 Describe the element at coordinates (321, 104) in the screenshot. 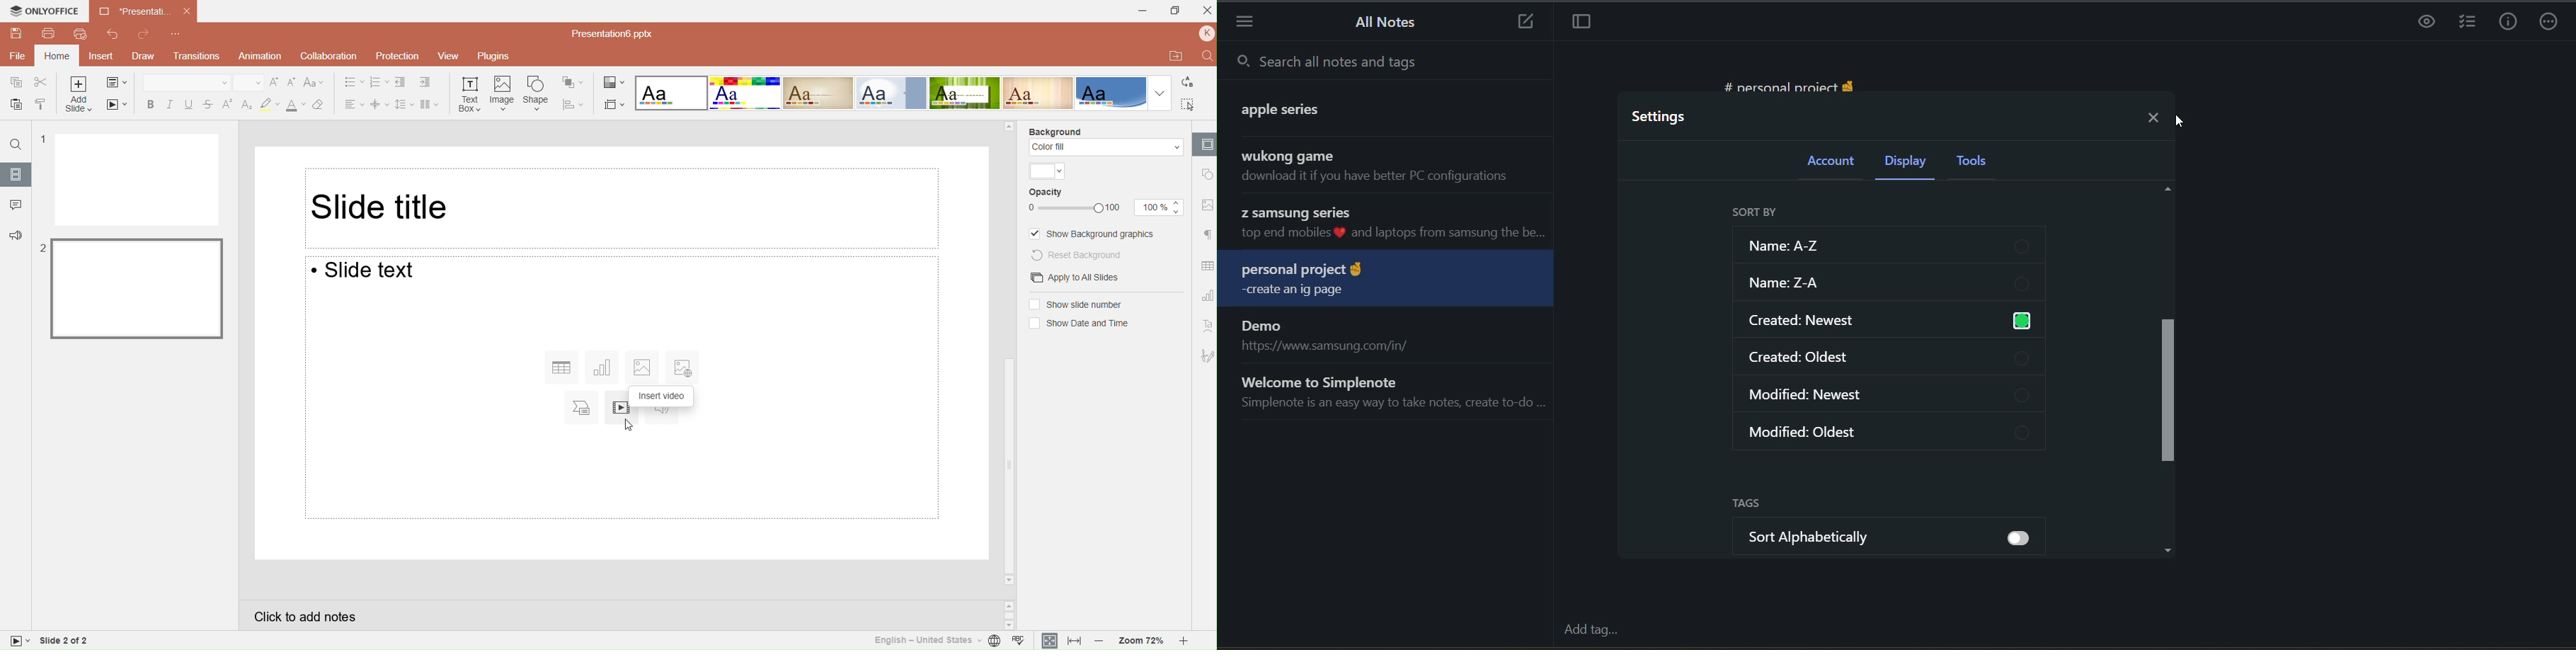

I see `Clear style` at that location.